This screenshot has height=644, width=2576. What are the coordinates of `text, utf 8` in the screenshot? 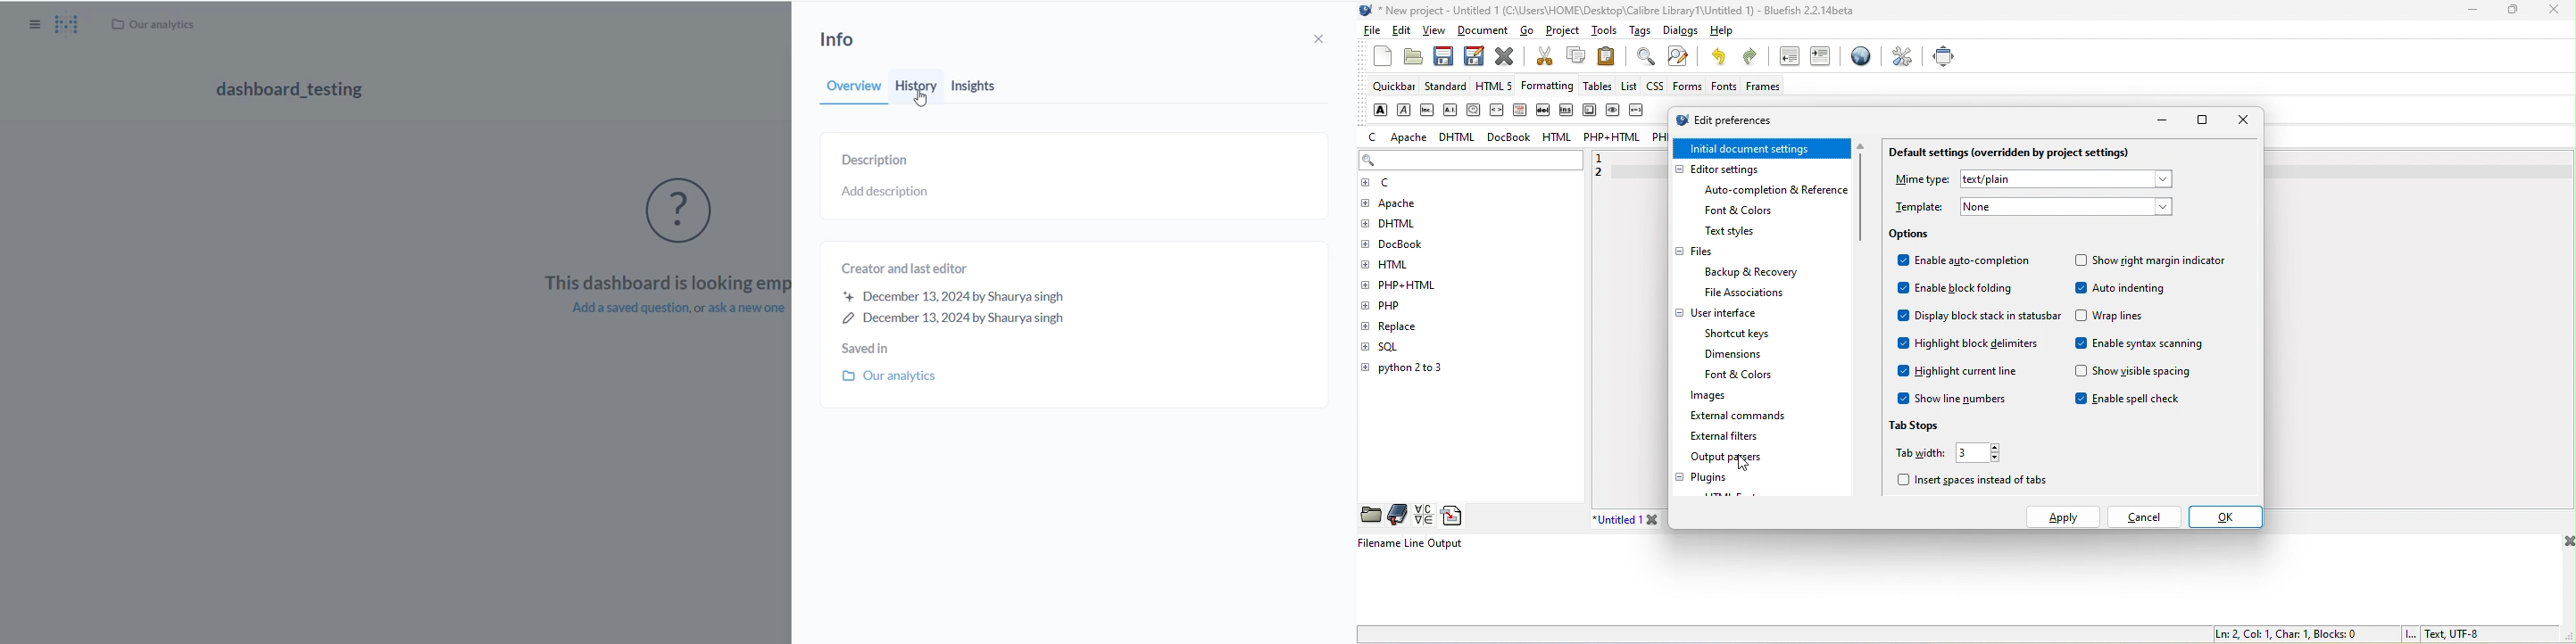 It's located at (2441, 634).